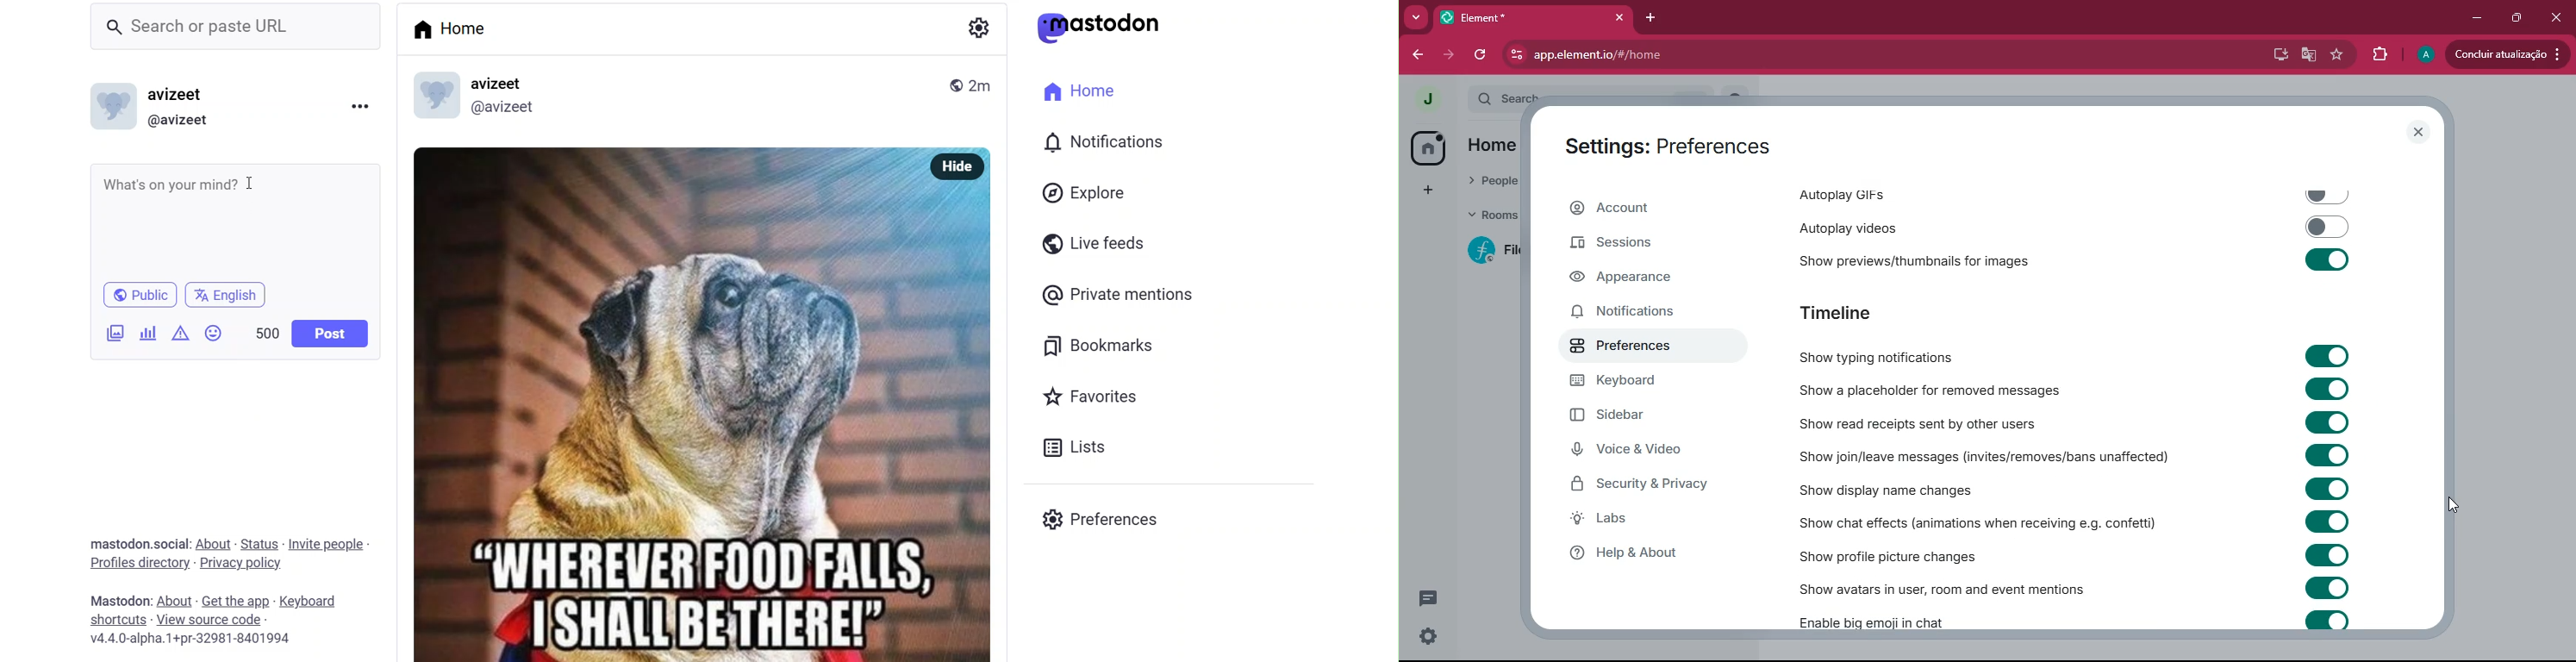  What do you see at coordinates (2074, 490) in the screenshot?
I see `Show display name changes` at bounding box center [2074, 490].